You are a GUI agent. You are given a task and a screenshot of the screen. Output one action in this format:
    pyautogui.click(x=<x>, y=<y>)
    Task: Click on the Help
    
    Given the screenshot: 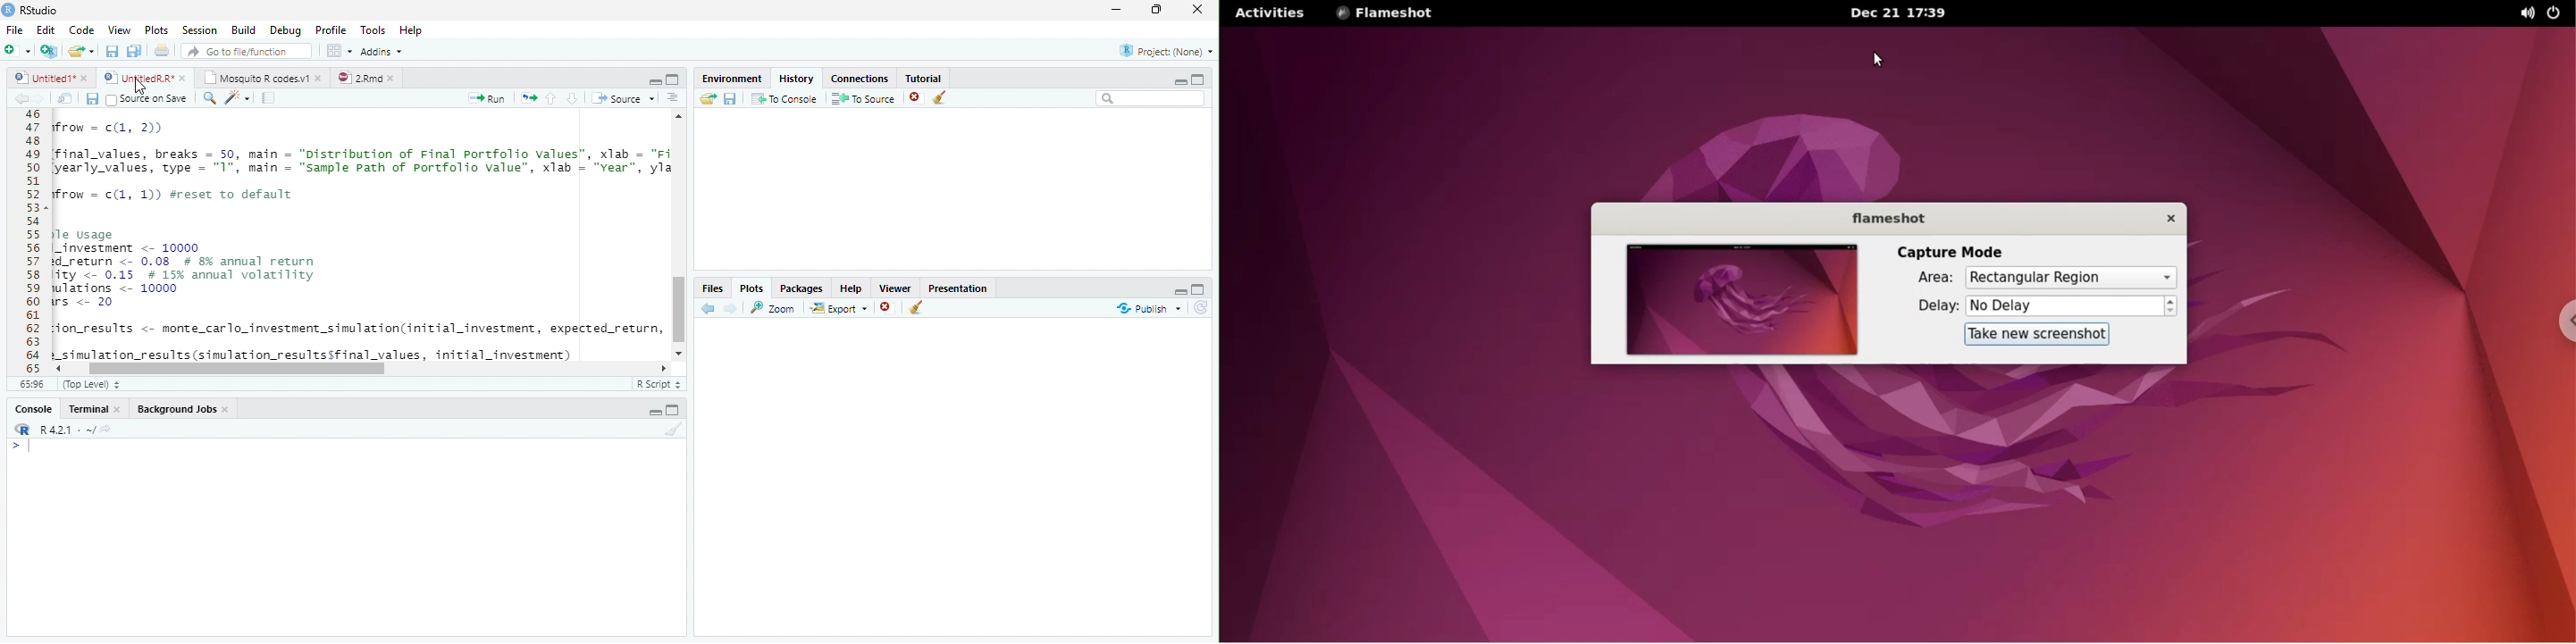 What is the action you would take?
    pyautogui.click(x=413, y=31)
    